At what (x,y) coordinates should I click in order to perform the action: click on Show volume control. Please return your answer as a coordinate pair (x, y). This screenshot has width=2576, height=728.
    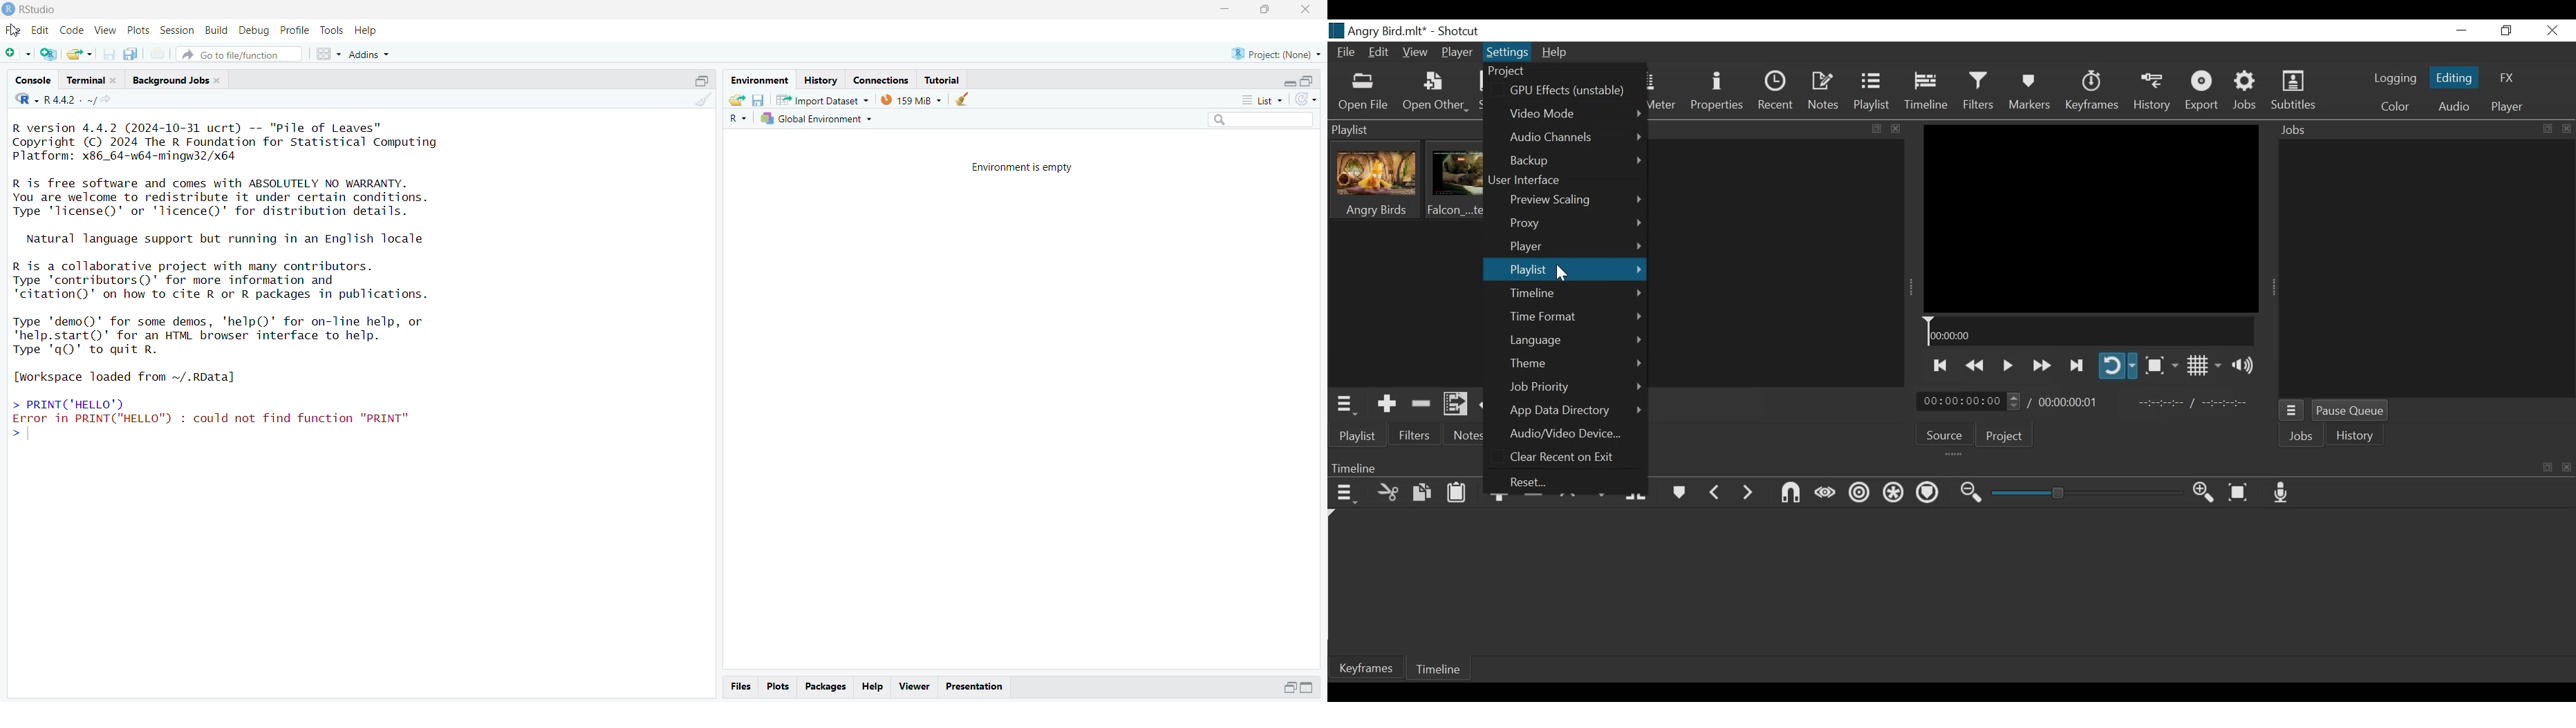
    Looking at the image, I should click on (2241, 365).